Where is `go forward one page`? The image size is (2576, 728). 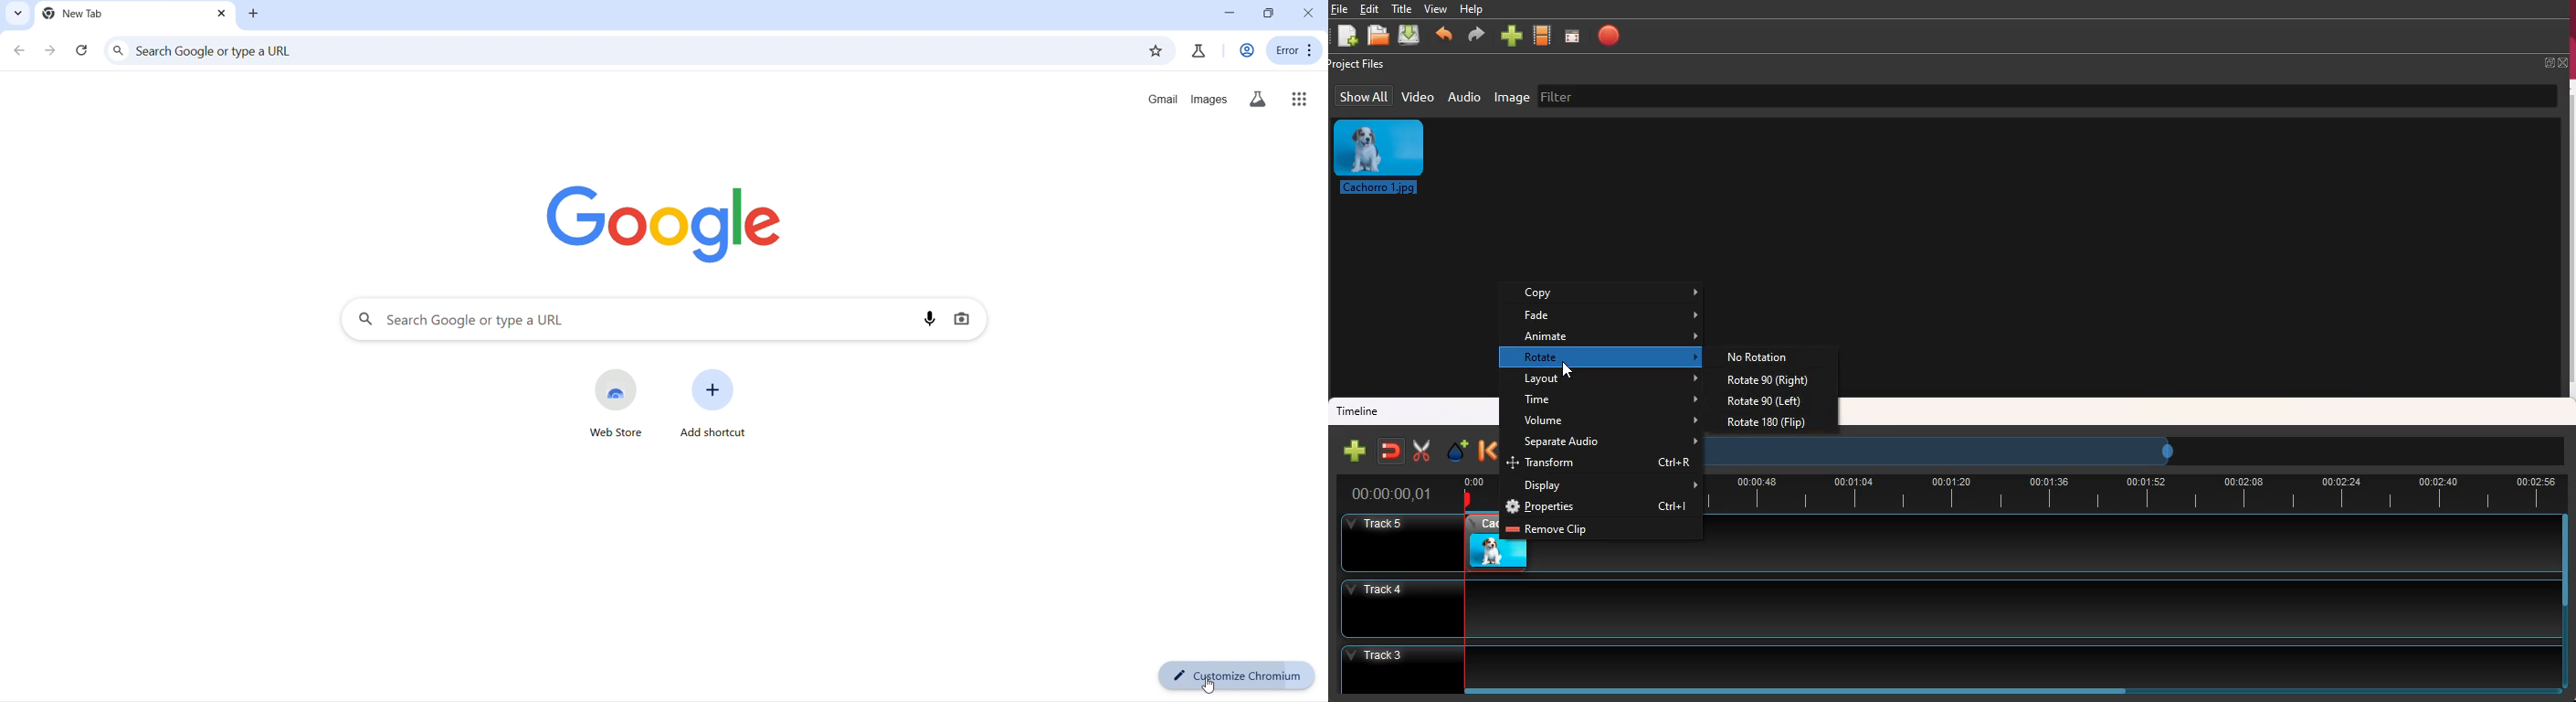
go forward one page is located at coordinates (53, 51).